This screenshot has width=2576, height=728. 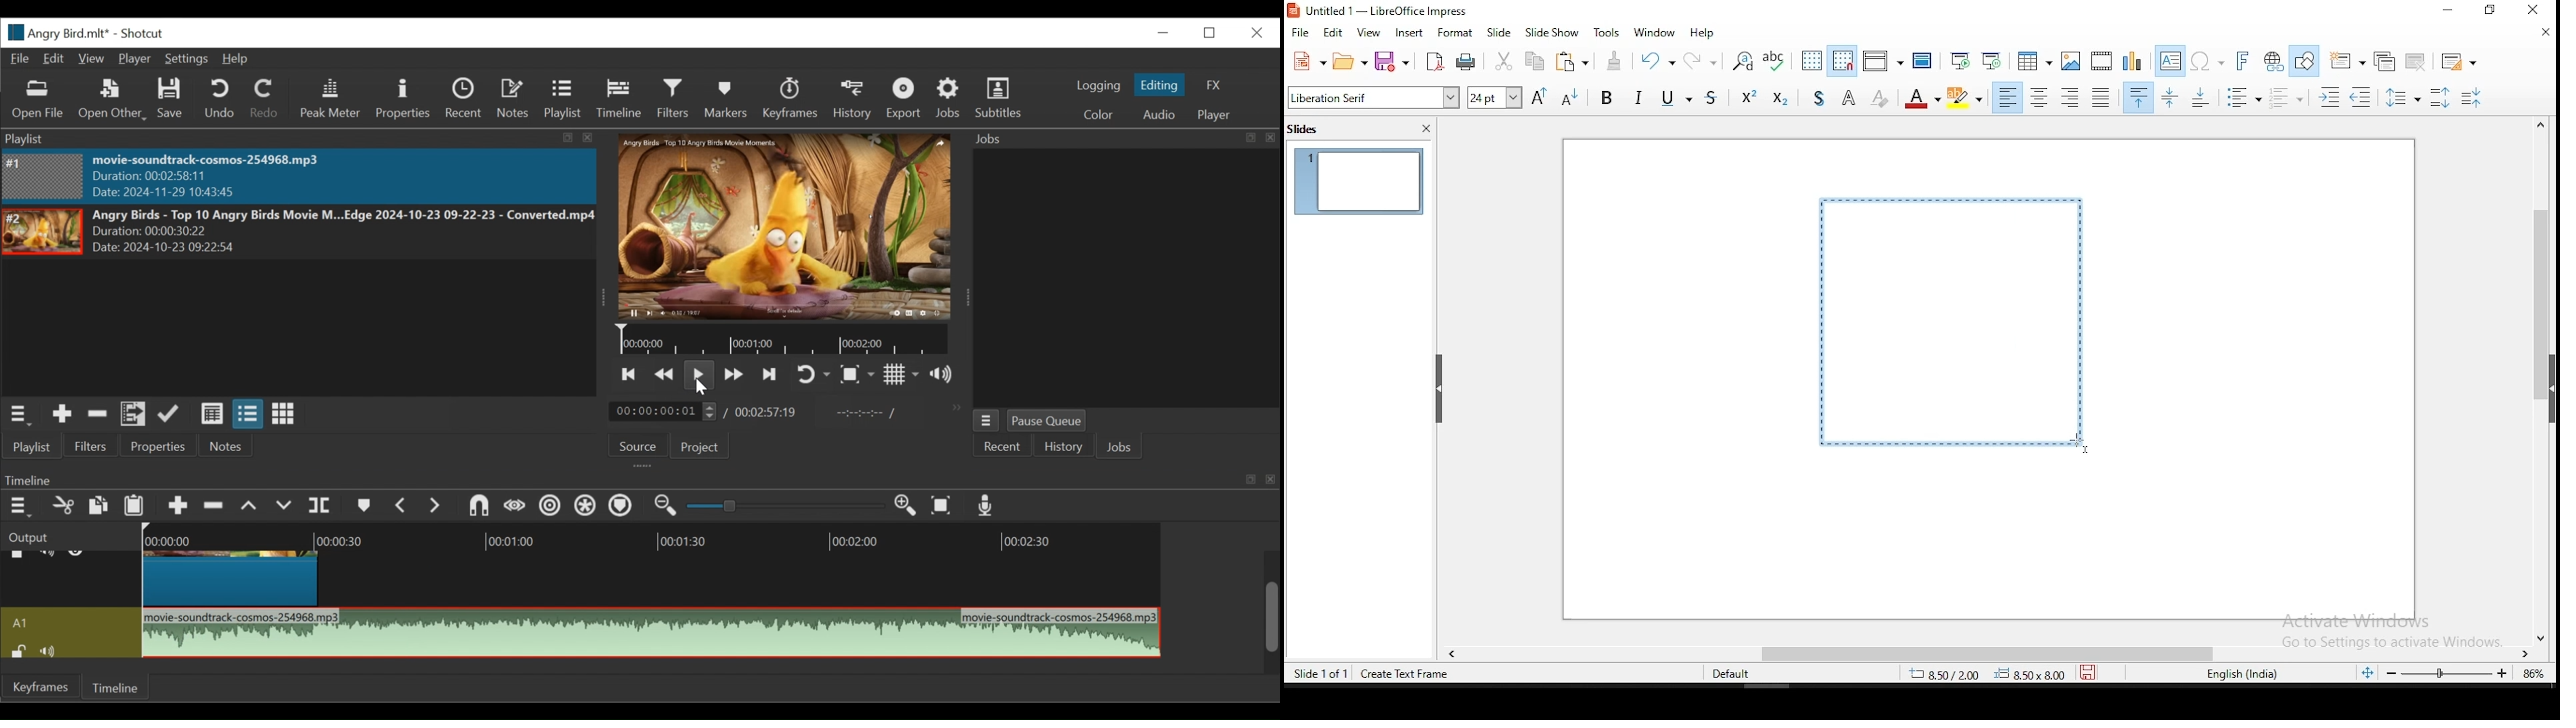 I want to click on Recent, so click(x=463, y=99).